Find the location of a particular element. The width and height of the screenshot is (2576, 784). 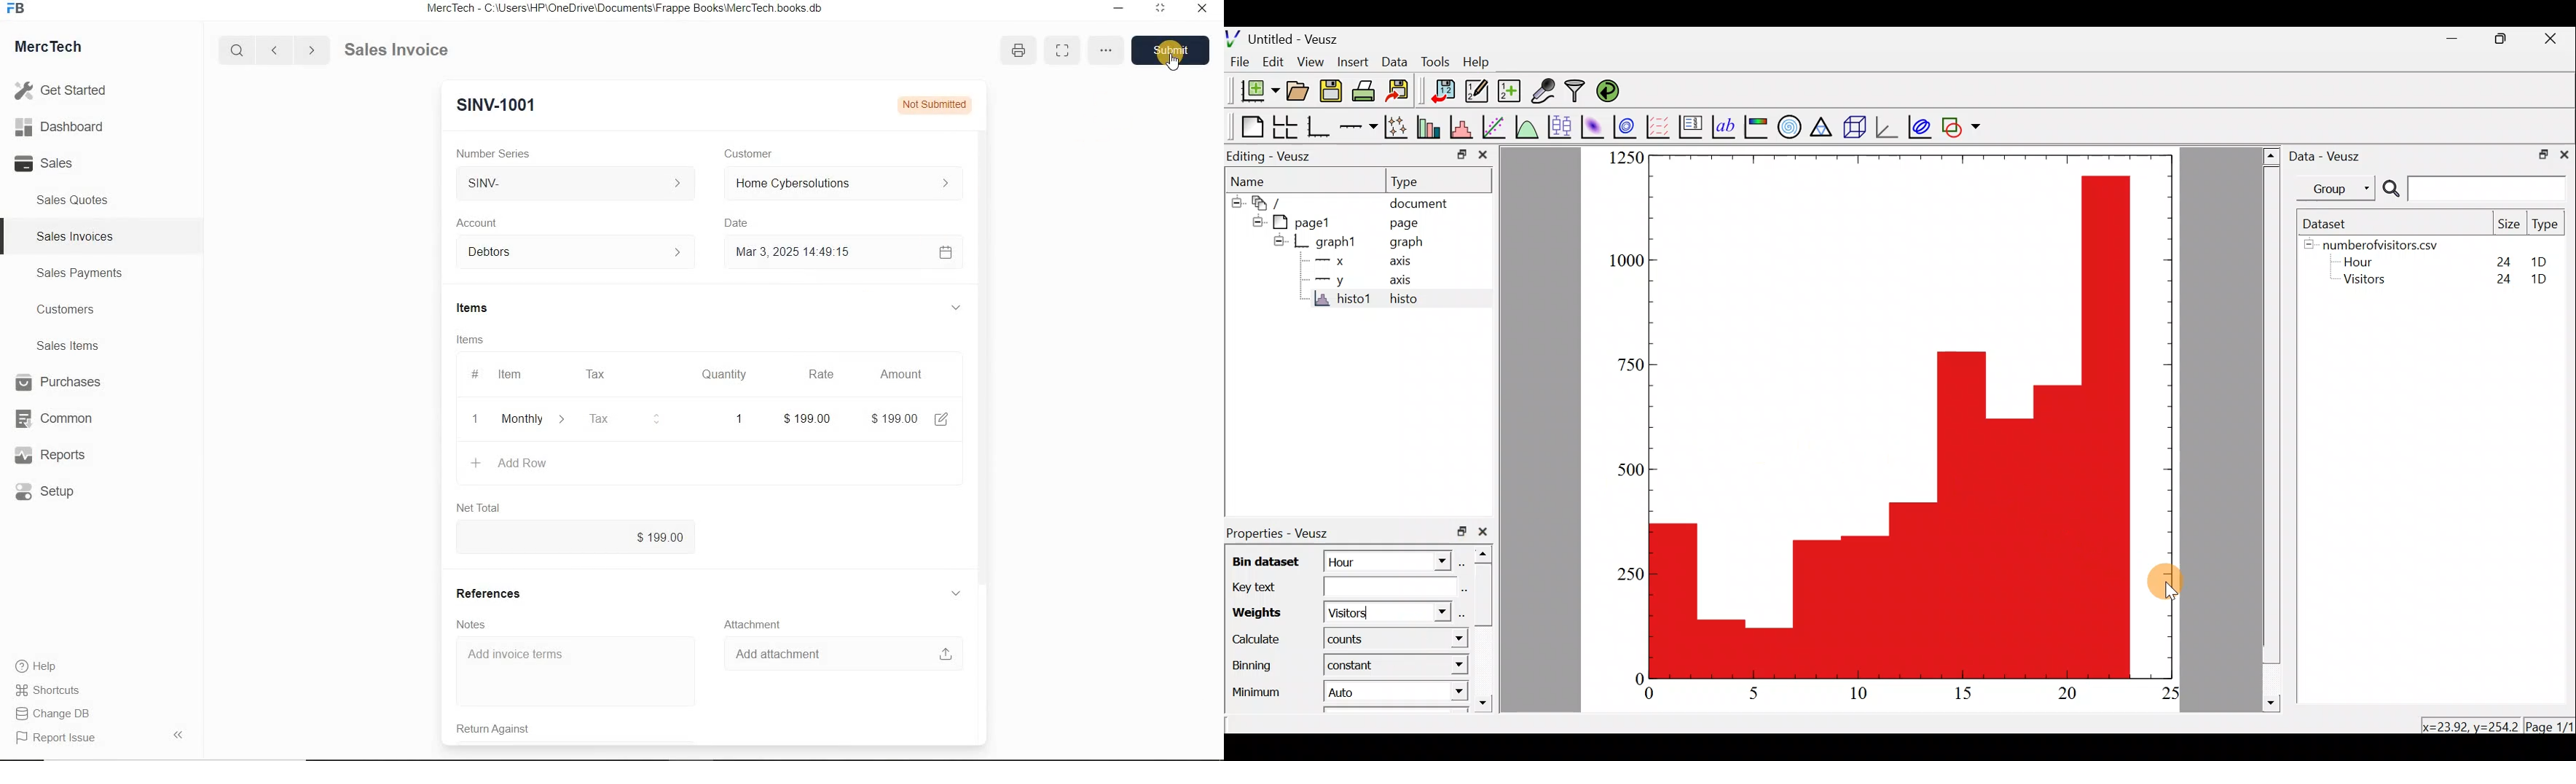

Not submitted is located at coordinates (931, 104).